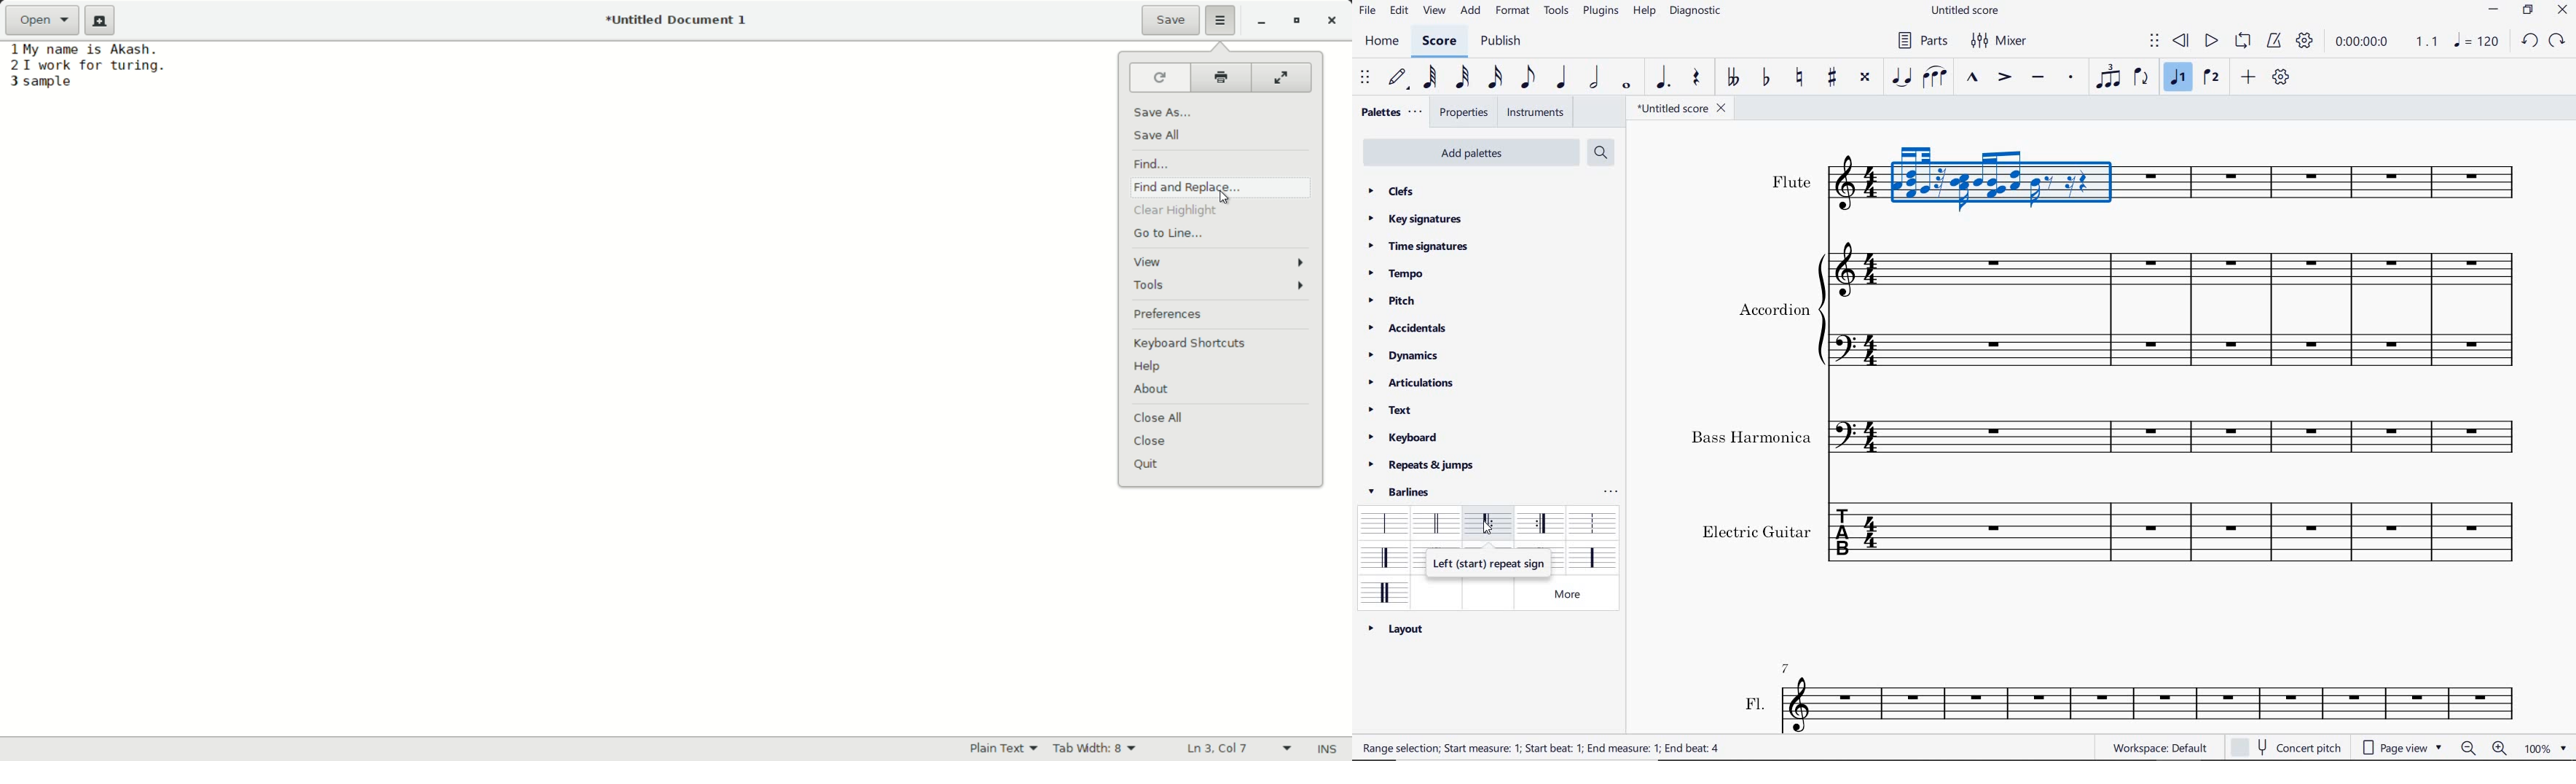 The height and width of the screenshot is (784, 2576). I want to click on final barline, so click(1384, 557).